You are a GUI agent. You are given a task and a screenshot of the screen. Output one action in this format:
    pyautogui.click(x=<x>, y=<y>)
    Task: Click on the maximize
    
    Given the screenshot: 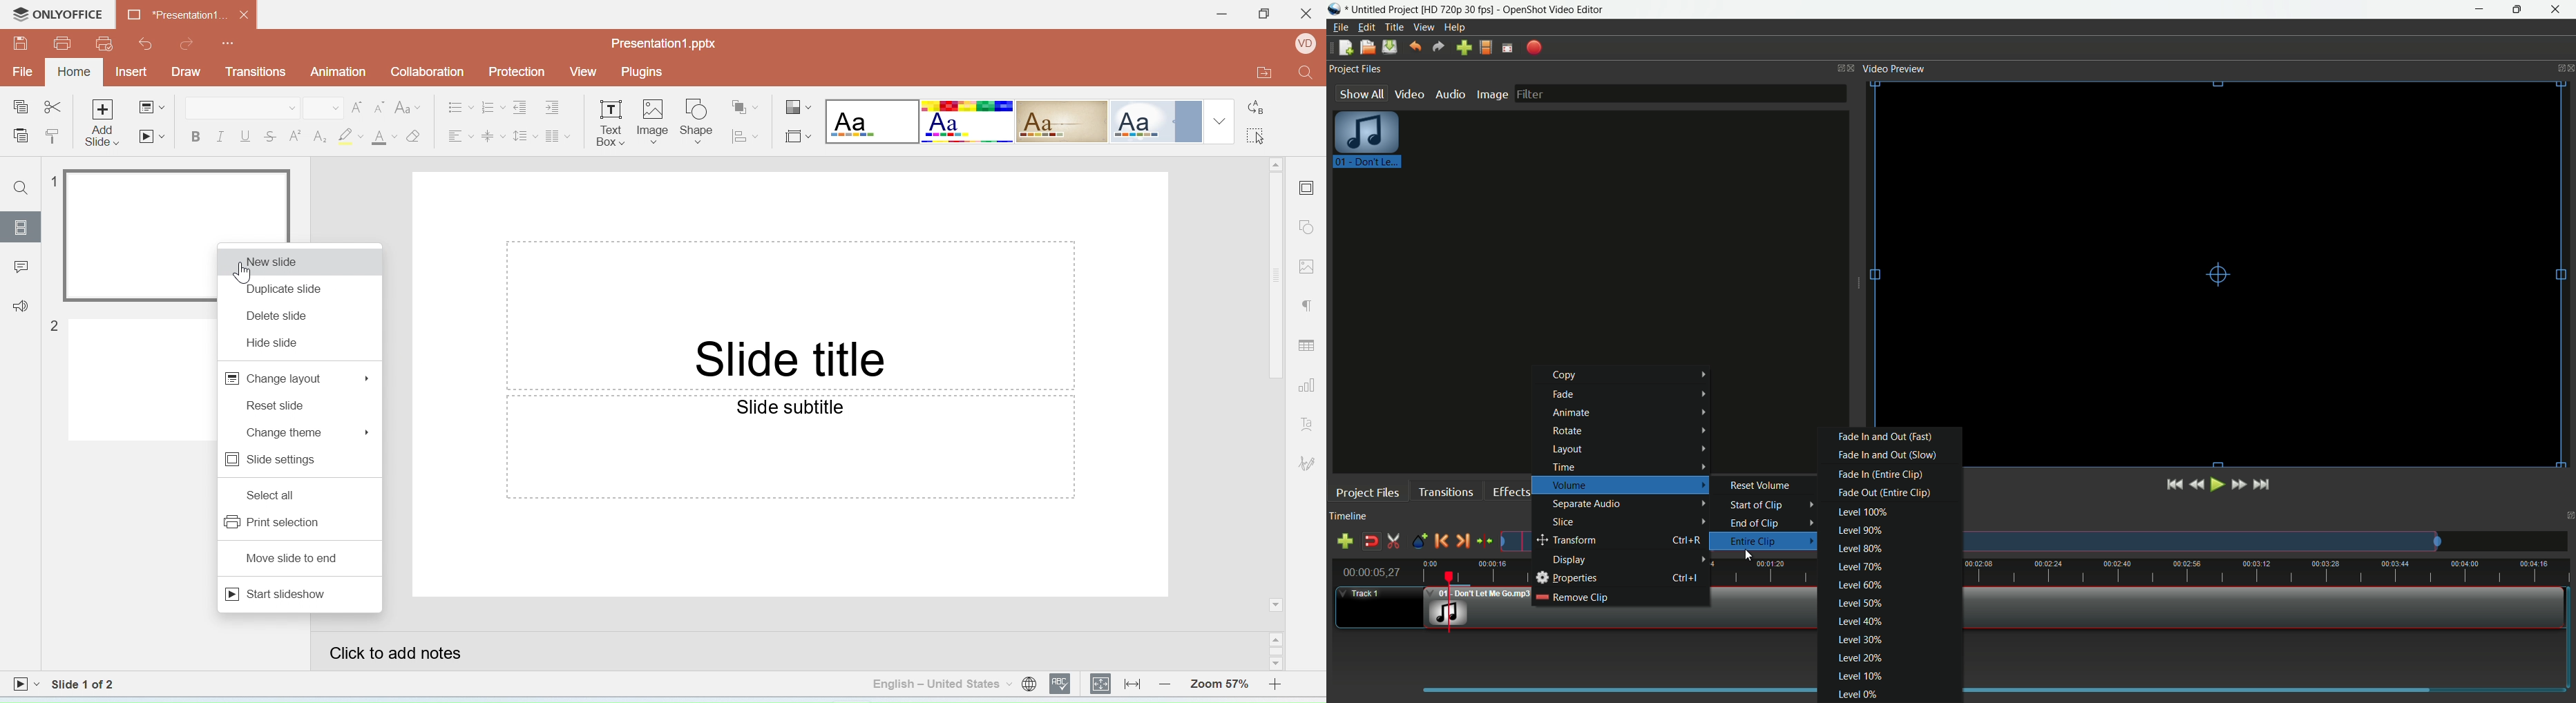 What is the action you would take?
    pyautogui.click(x=2520, y=10)
    